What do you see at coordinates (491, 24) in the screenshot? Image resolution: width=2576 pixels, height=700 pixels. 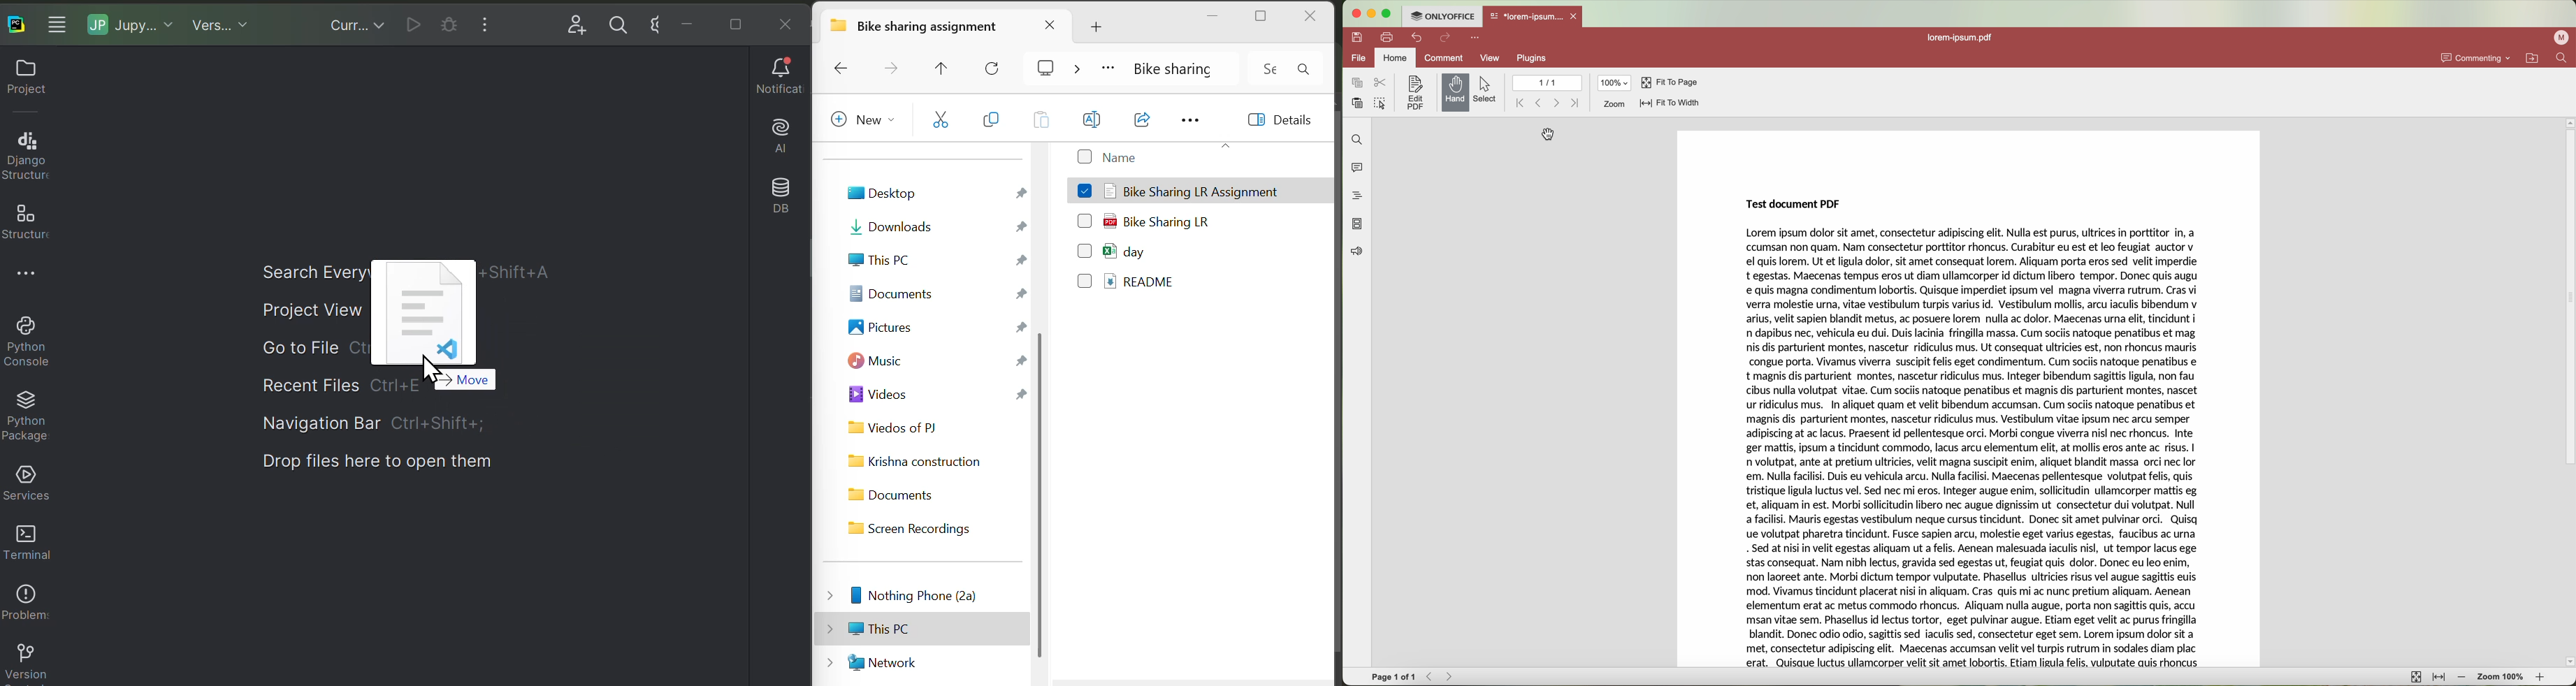 I see `More windows options` at bounding box center [491, 24].